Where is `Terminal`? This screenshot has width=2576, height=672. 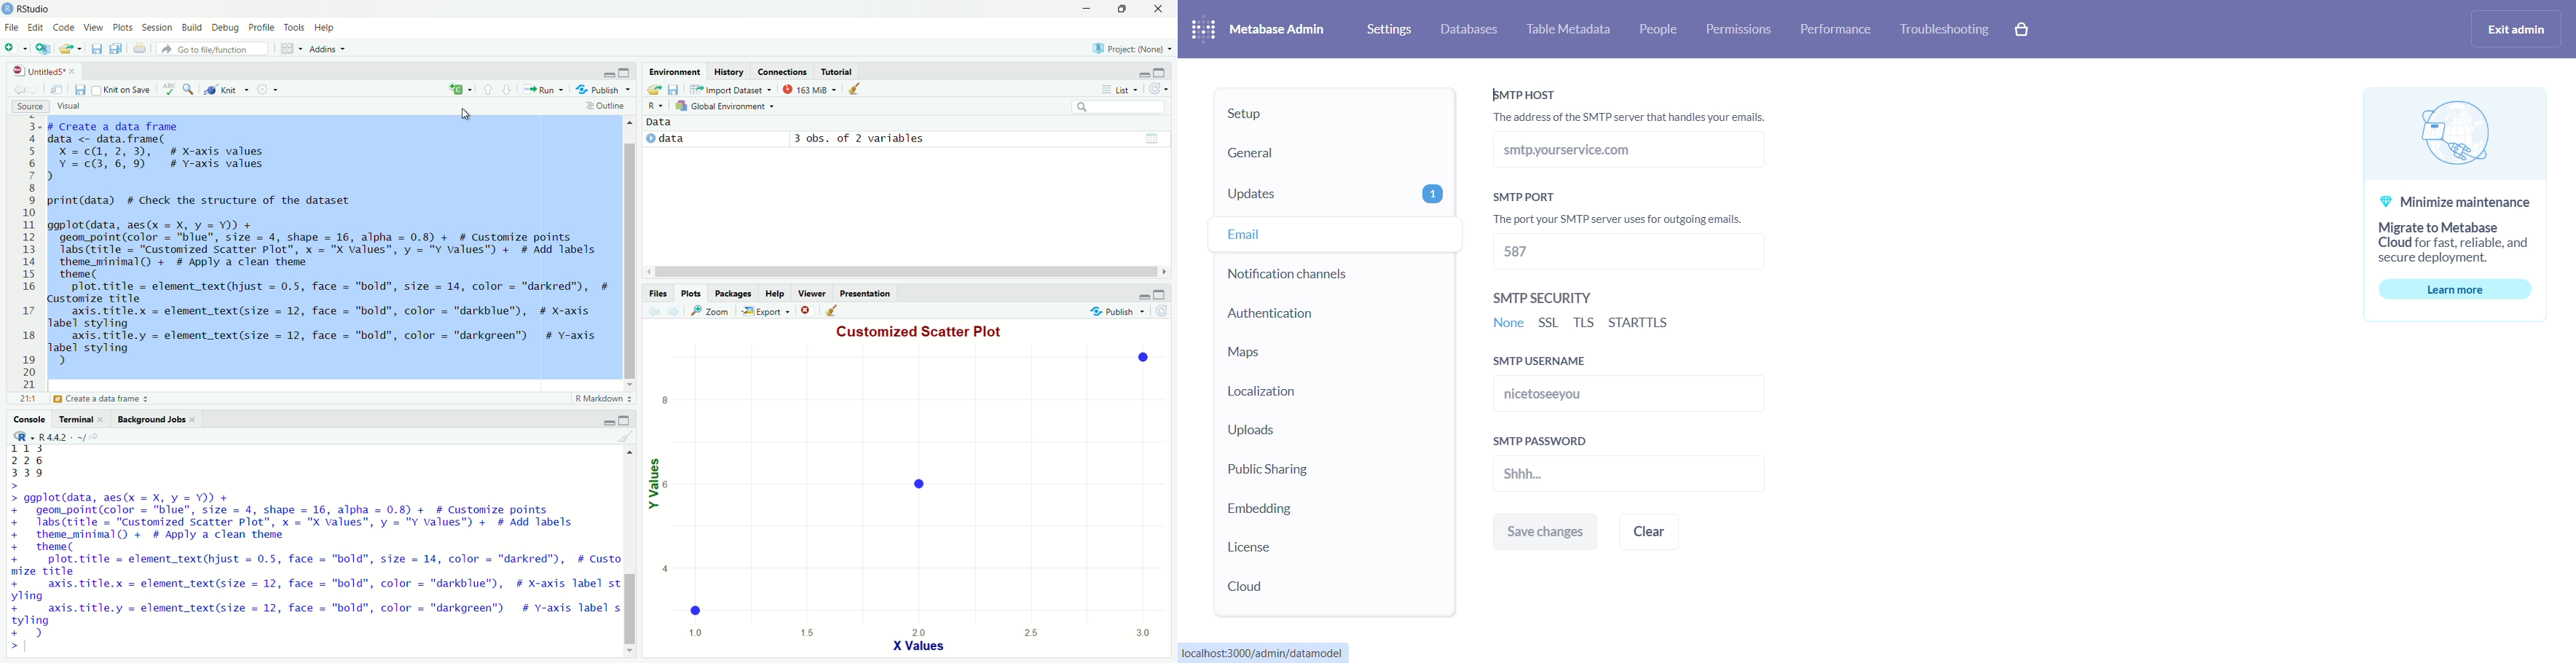
Terminal is located at coordinates (81, 419).